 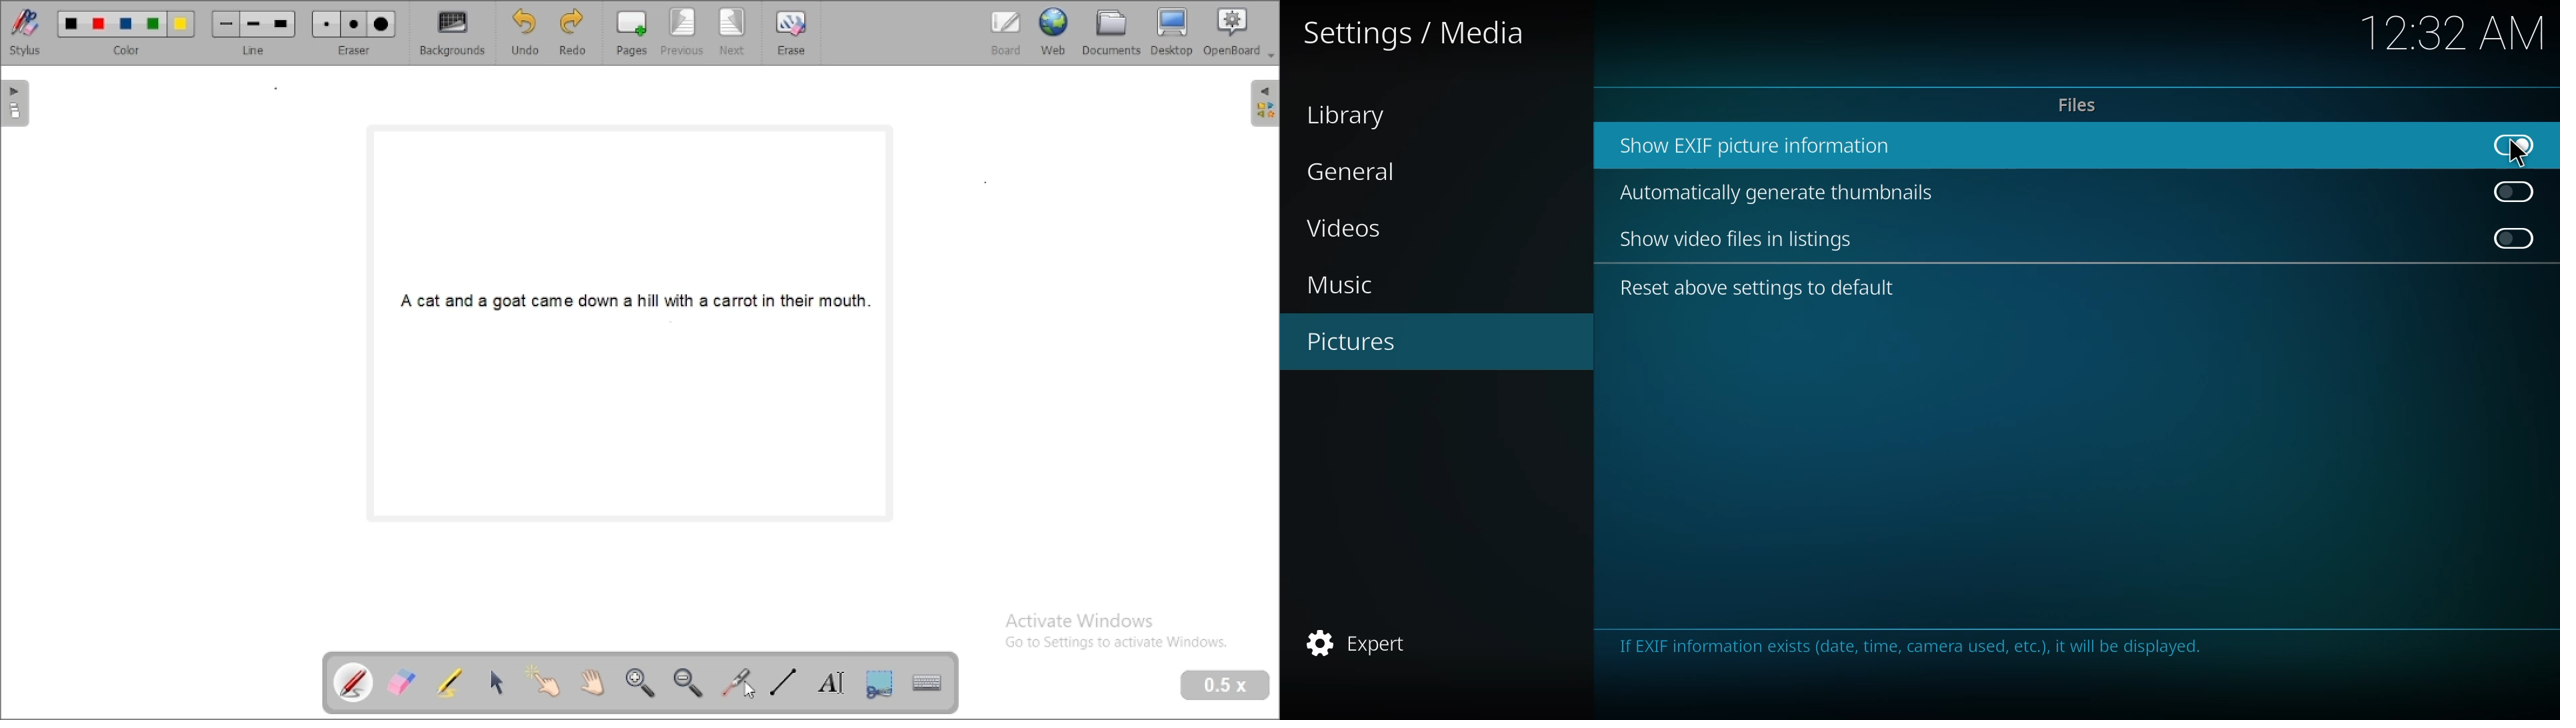 What do you see at coordinates (1353, 170) in the screenshot?
I see `general` at bounding box center [1353, 170].